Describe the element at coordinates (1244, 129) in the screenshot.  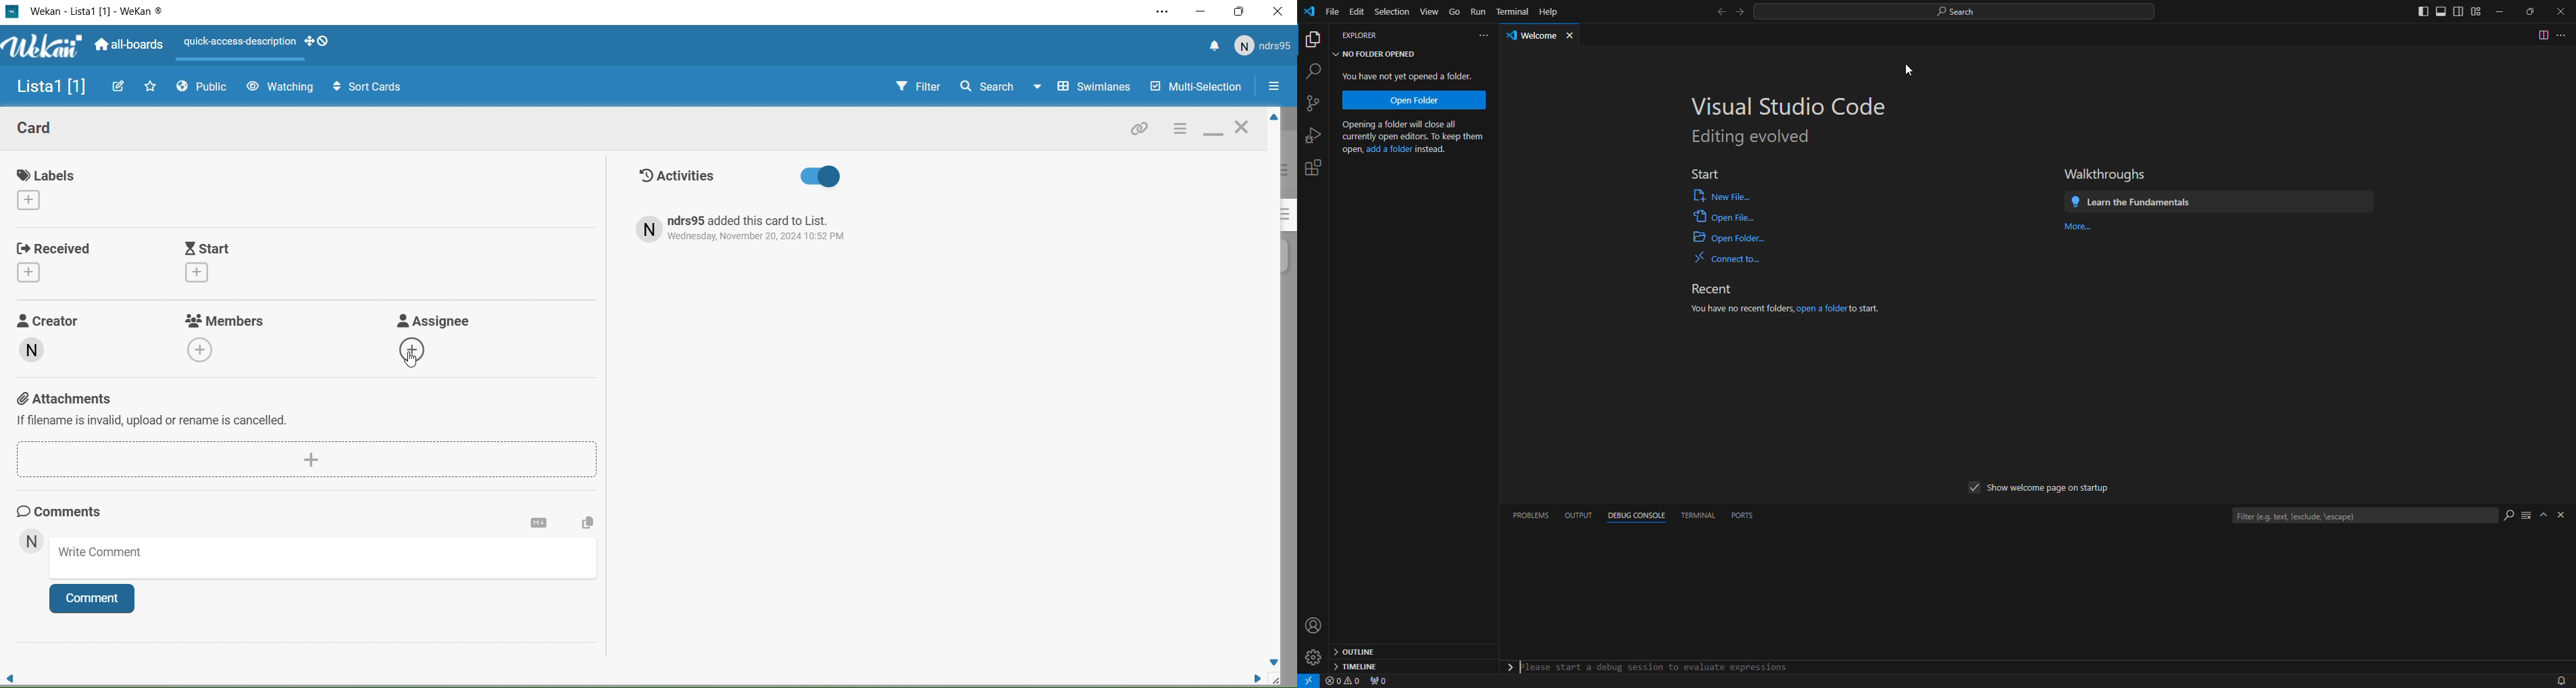
I see `close` at that location.